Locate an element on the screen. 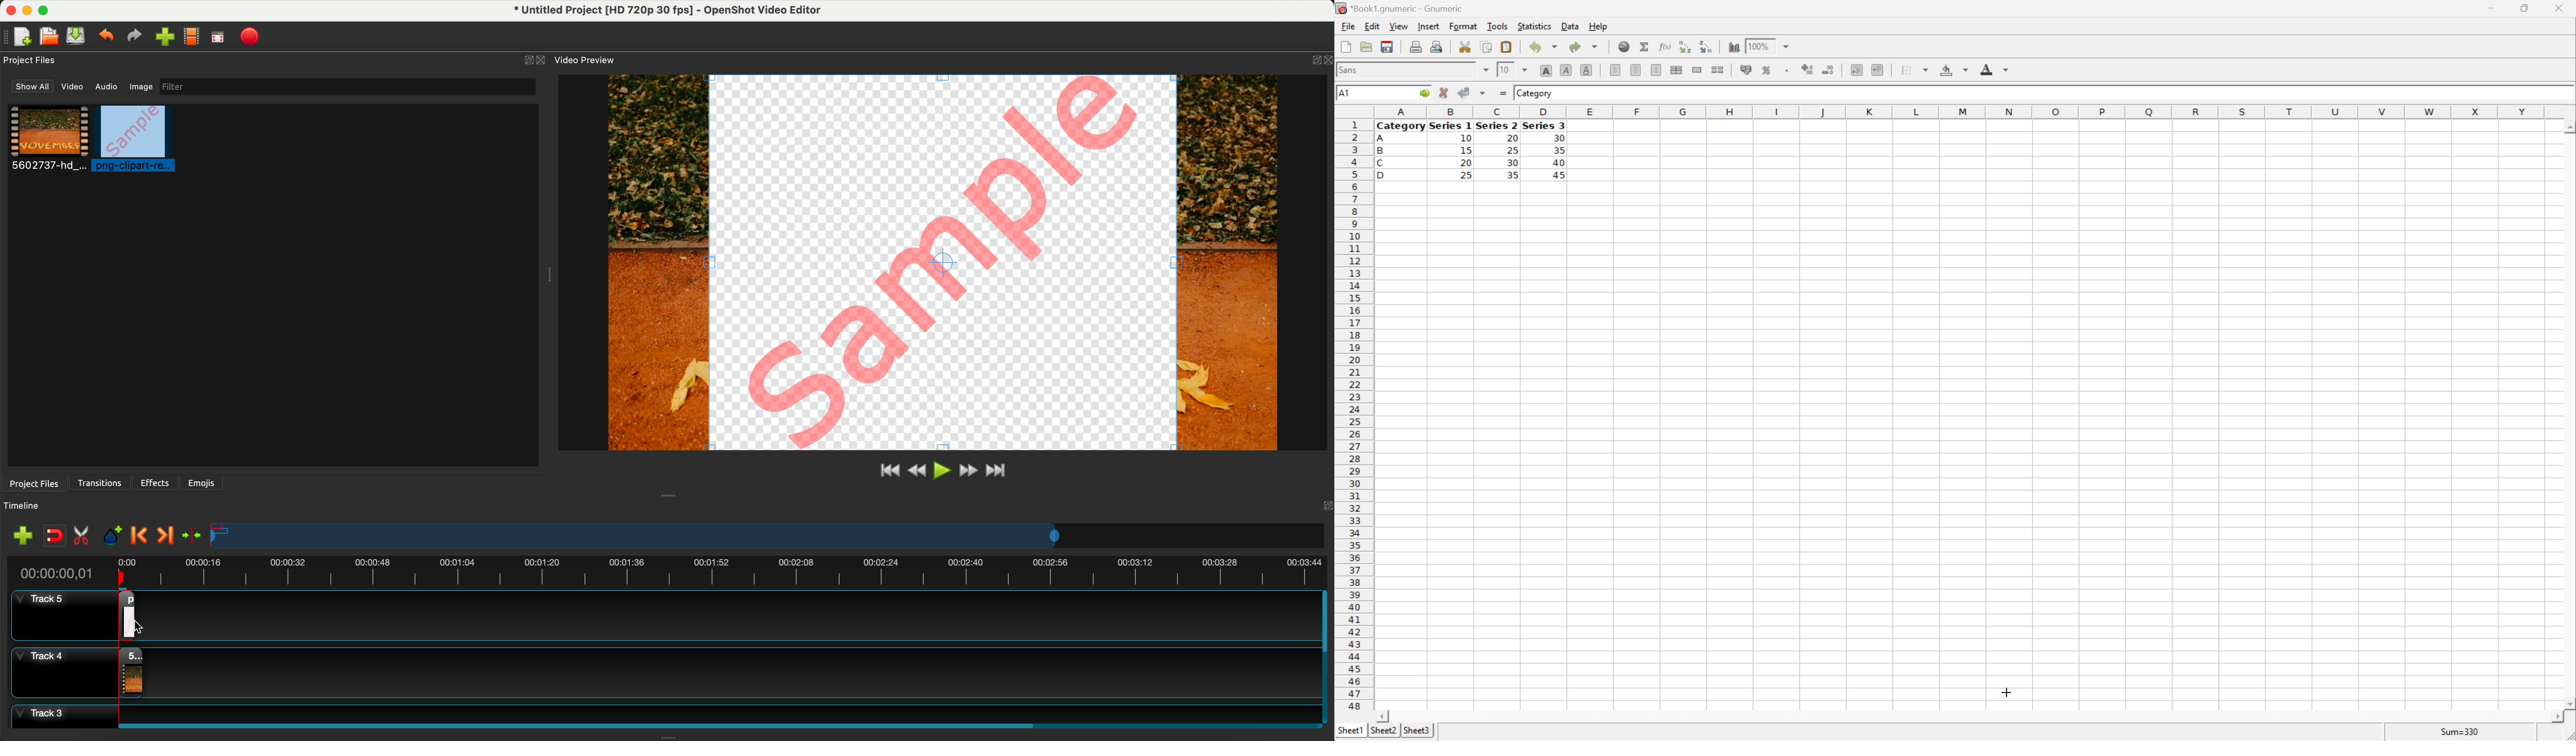  30 is located at coordinates (1514, 163).